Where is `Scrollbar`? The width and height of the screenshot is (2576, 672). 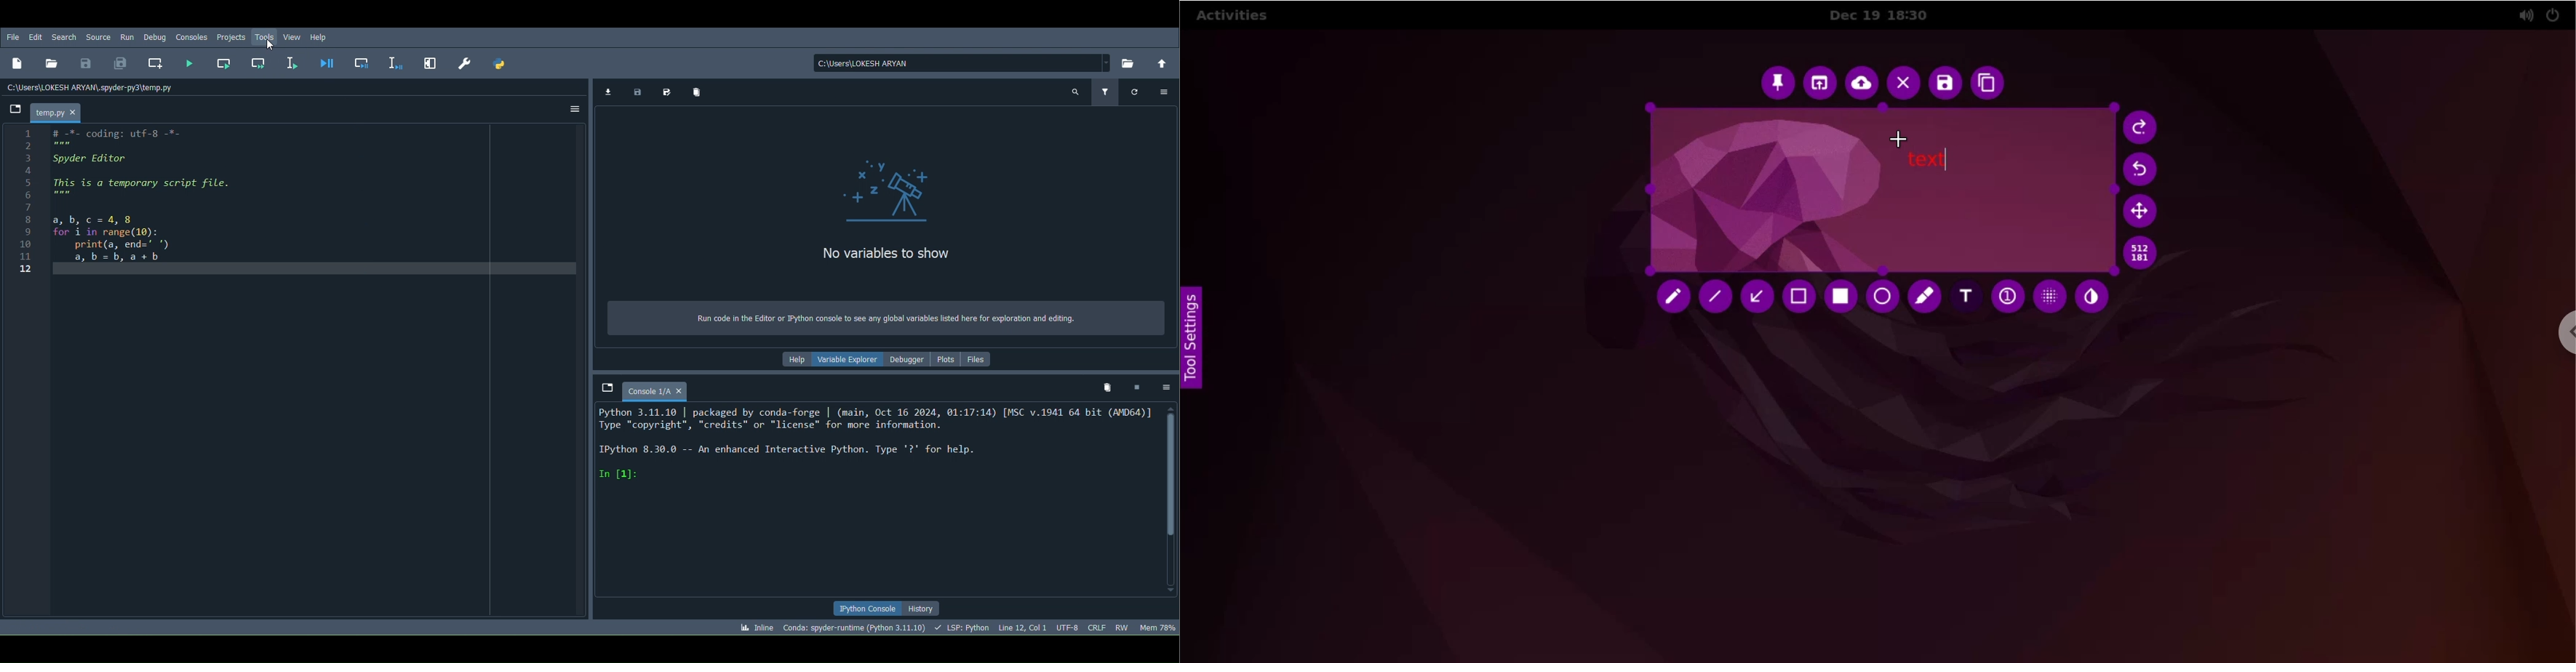
Scrollbar is located at coordinates (1171, 500).